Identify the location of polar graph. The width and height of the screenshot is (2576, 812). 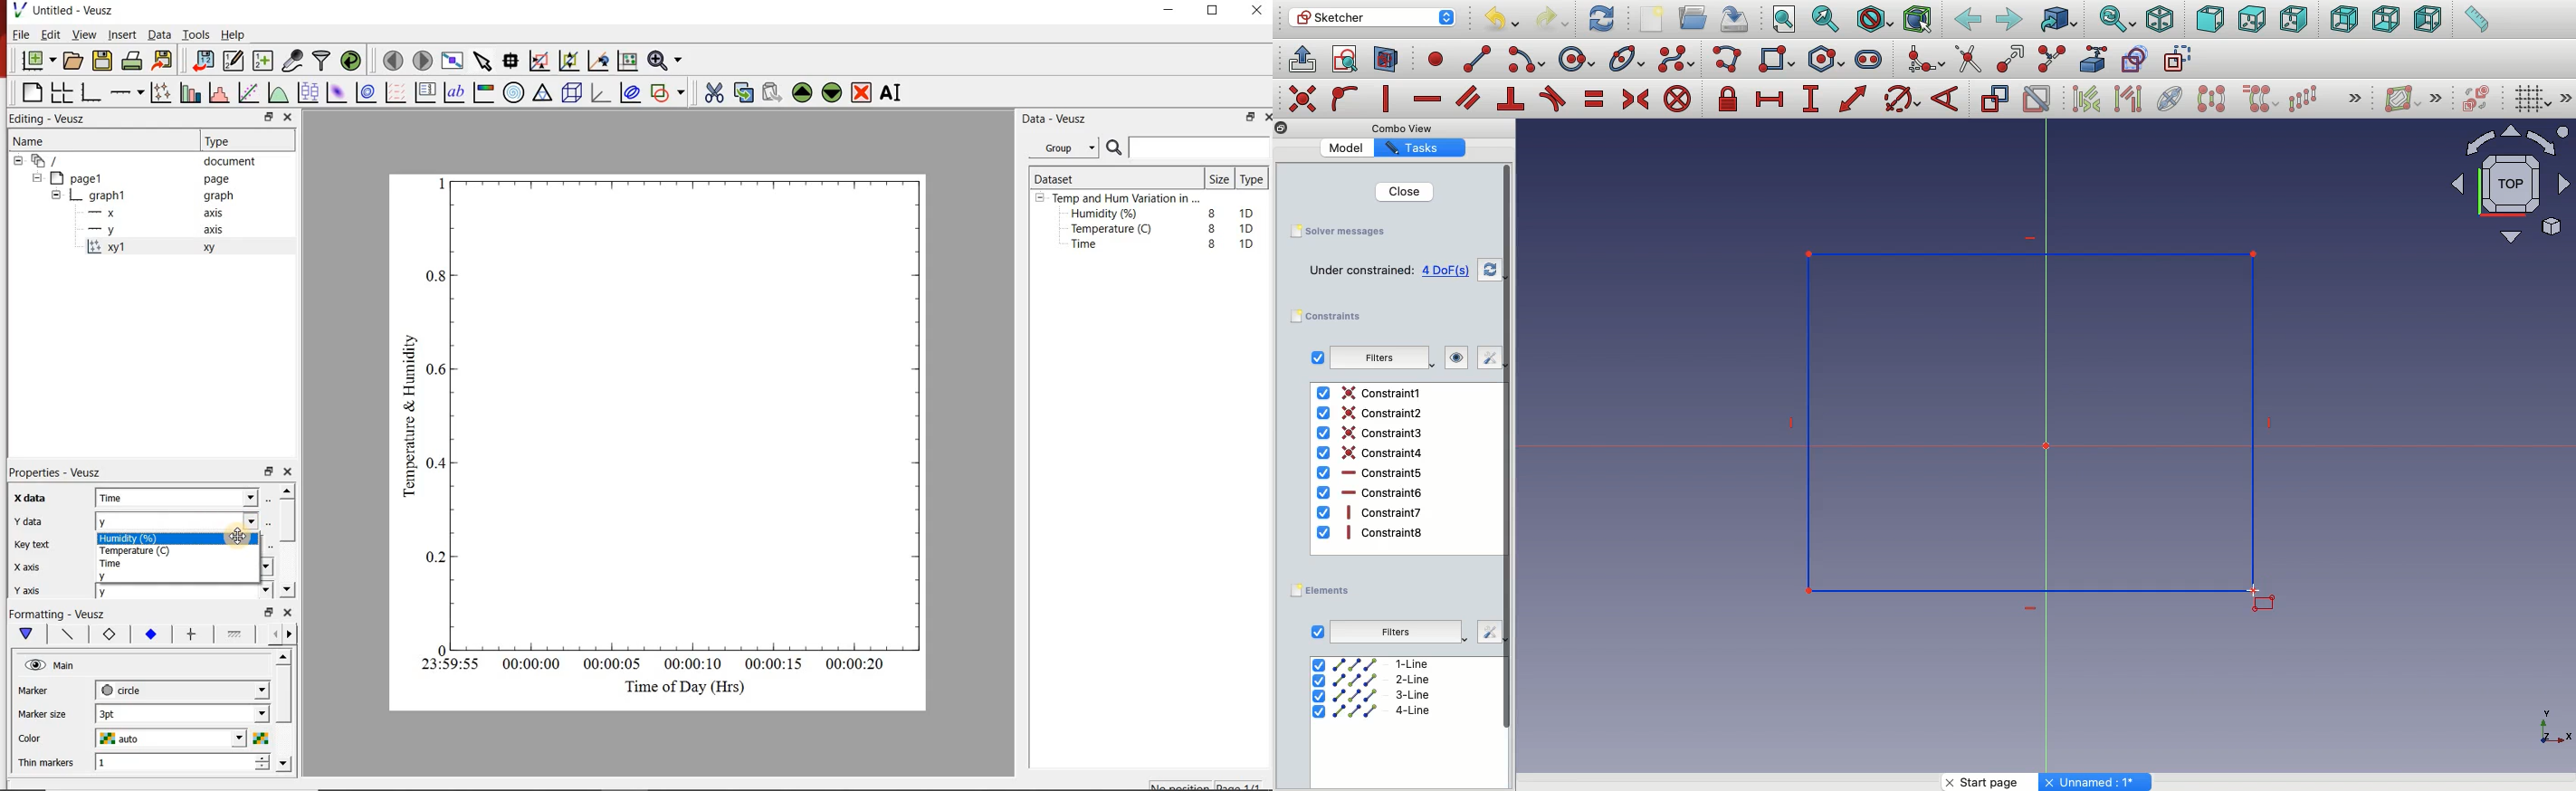
(515, 94).